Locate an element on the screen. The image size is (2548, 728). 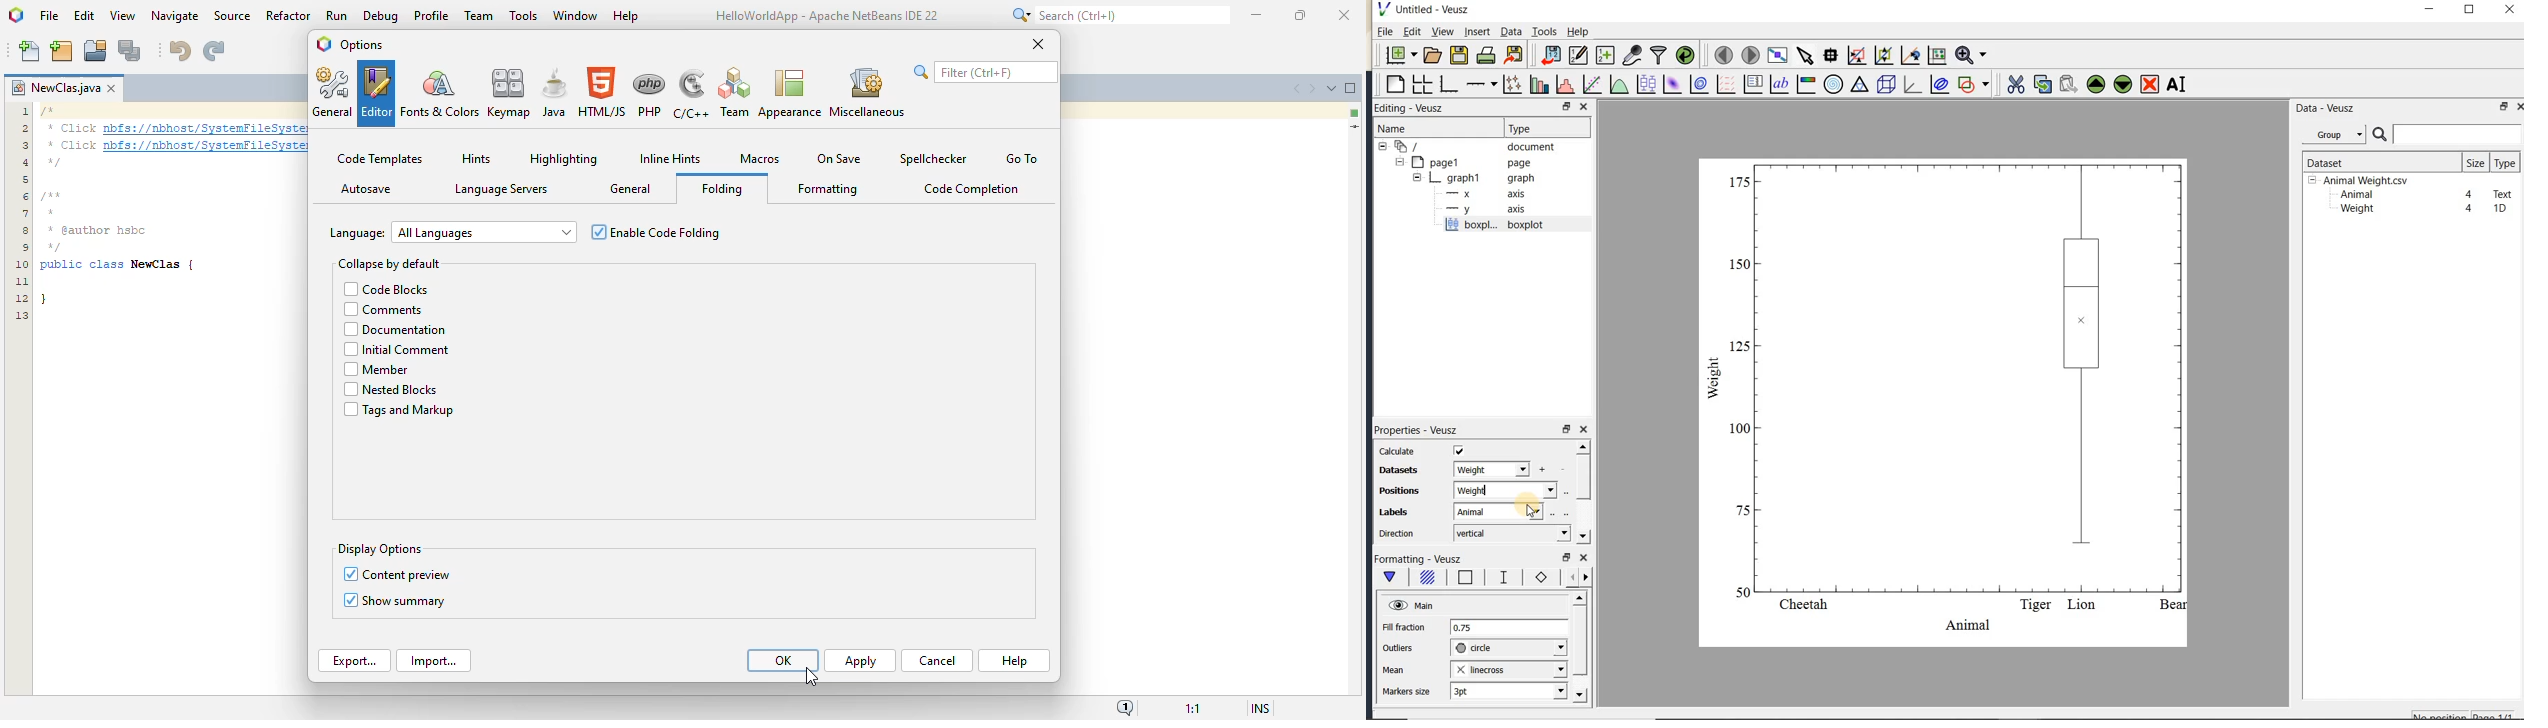
image color bar is located at coordinates (1806, 84).